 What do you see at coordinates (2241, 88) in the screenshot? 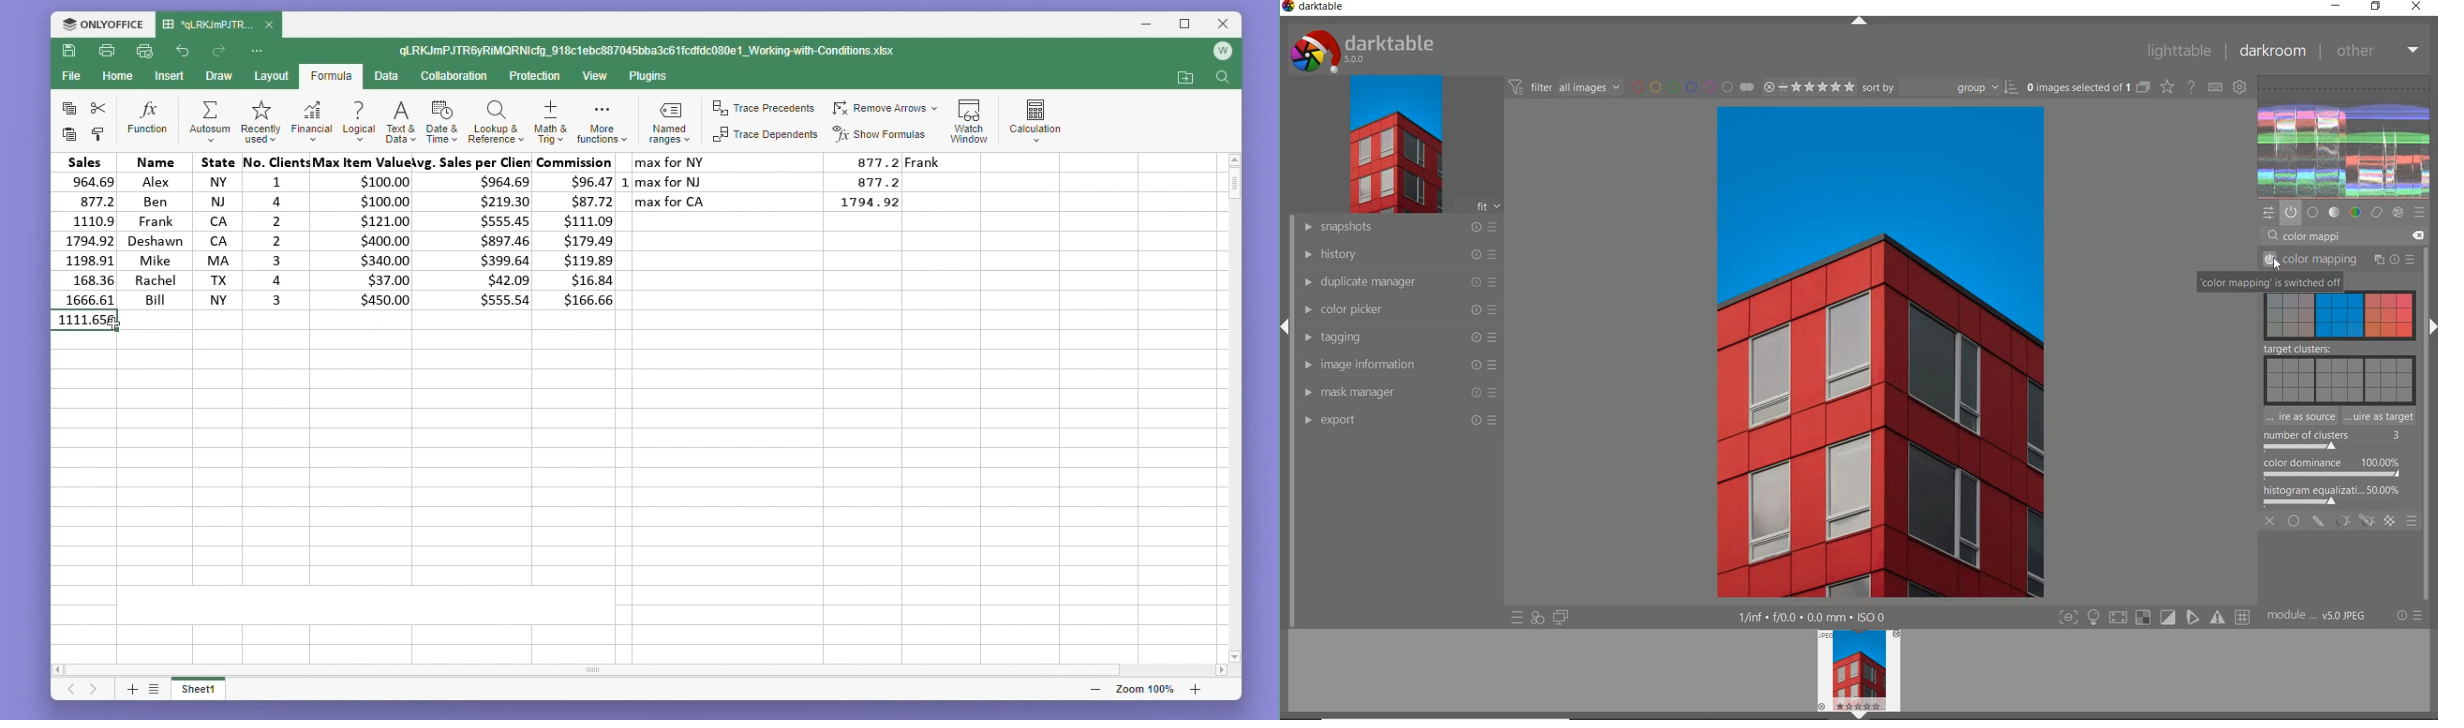
I see `show global preference` at bounding box center [2241, 88].